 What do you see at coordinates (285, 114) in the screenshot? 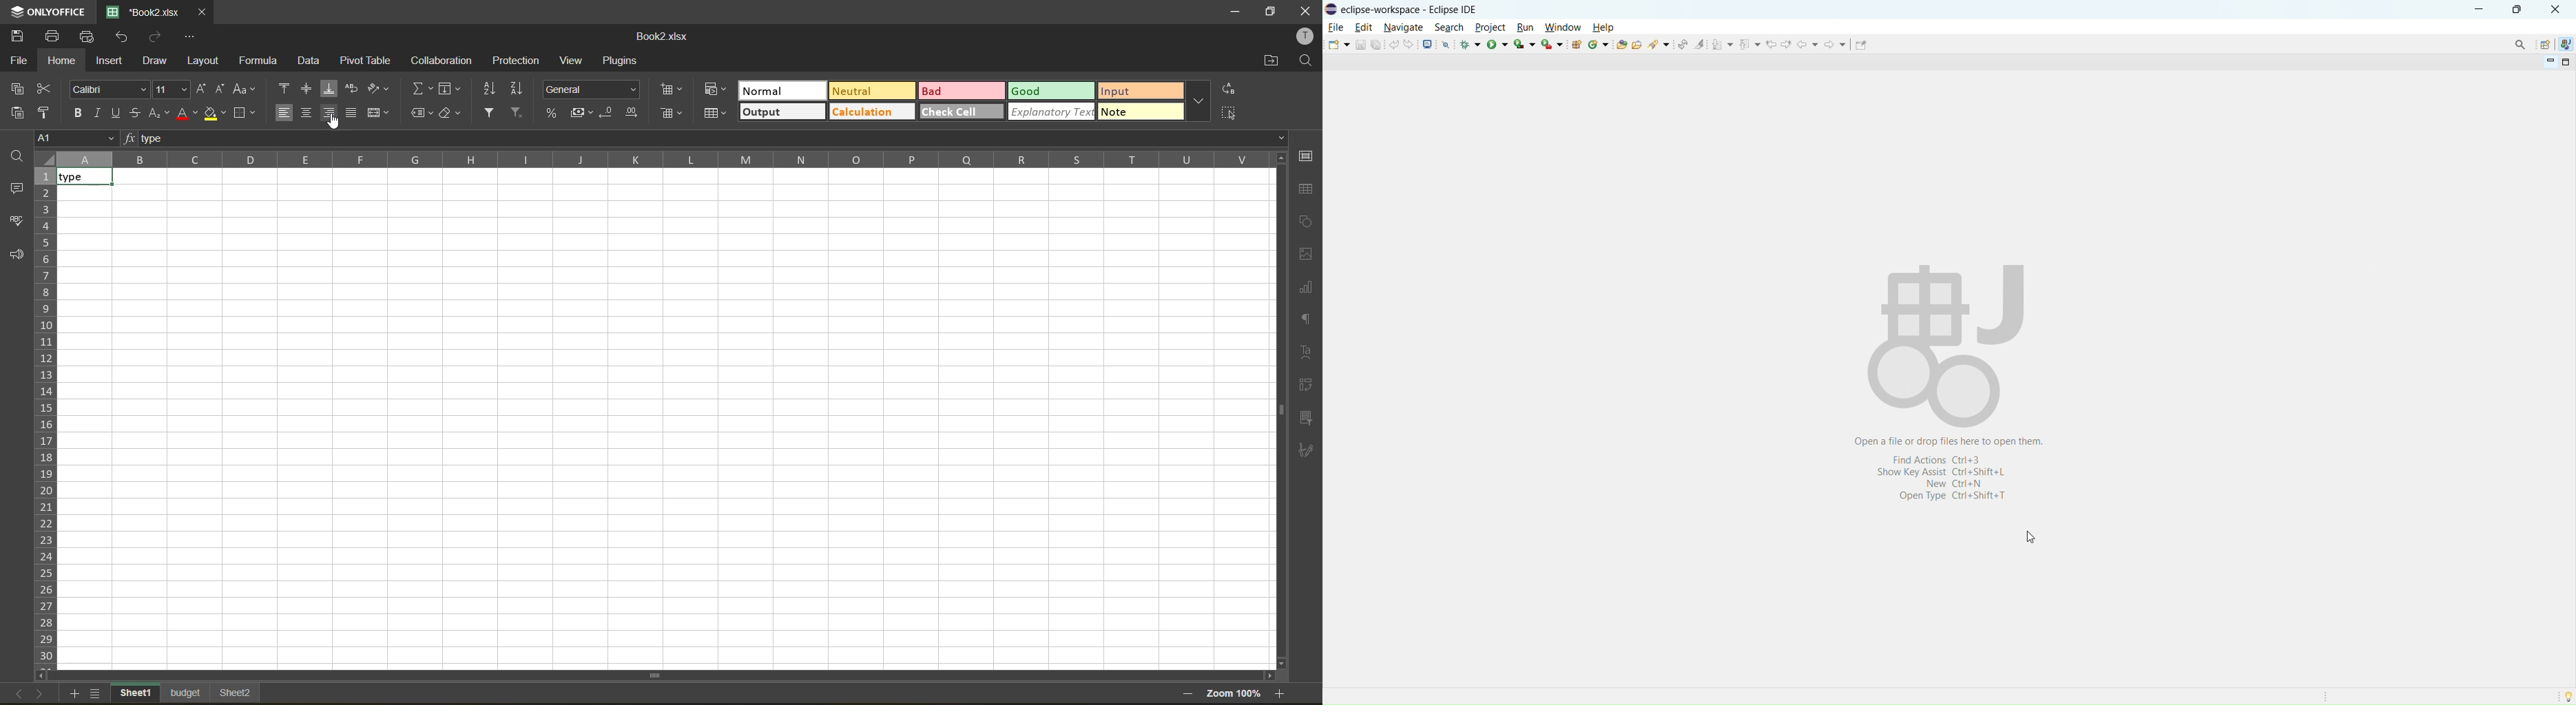
I see `align left` at bounding box center [285, 114].